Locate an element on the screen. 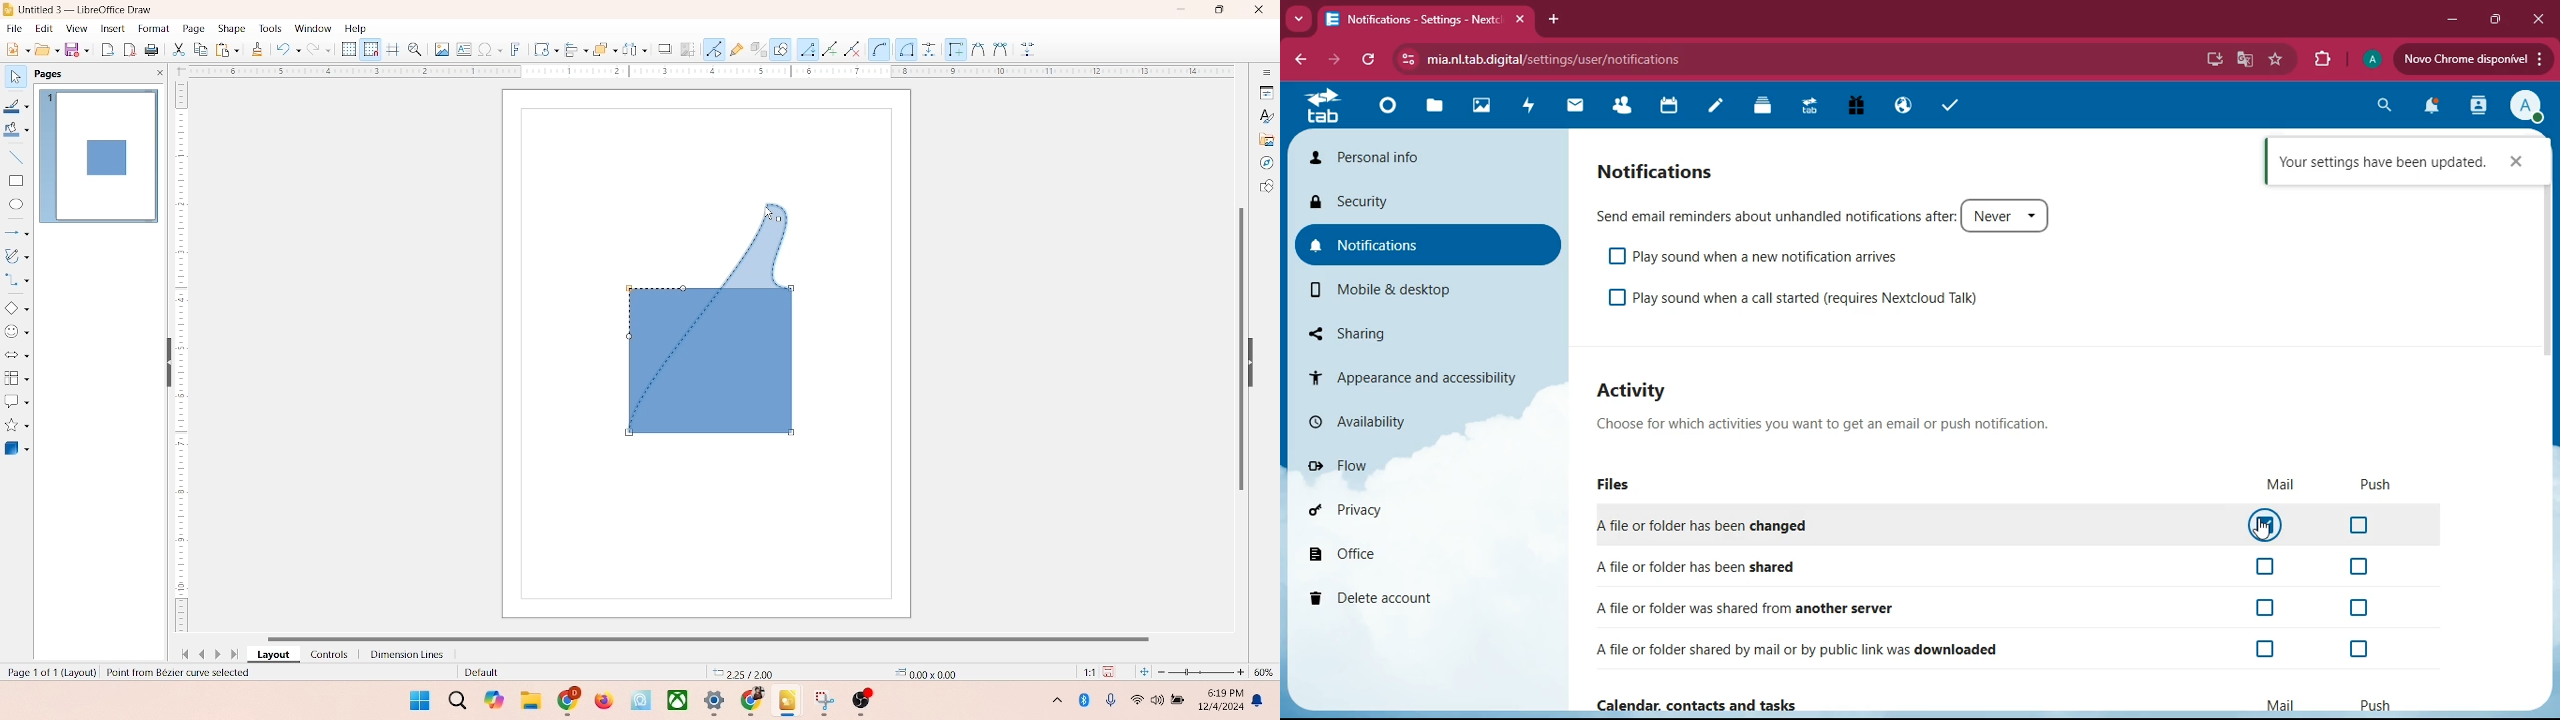  next page is located at coordinates (220, 654).